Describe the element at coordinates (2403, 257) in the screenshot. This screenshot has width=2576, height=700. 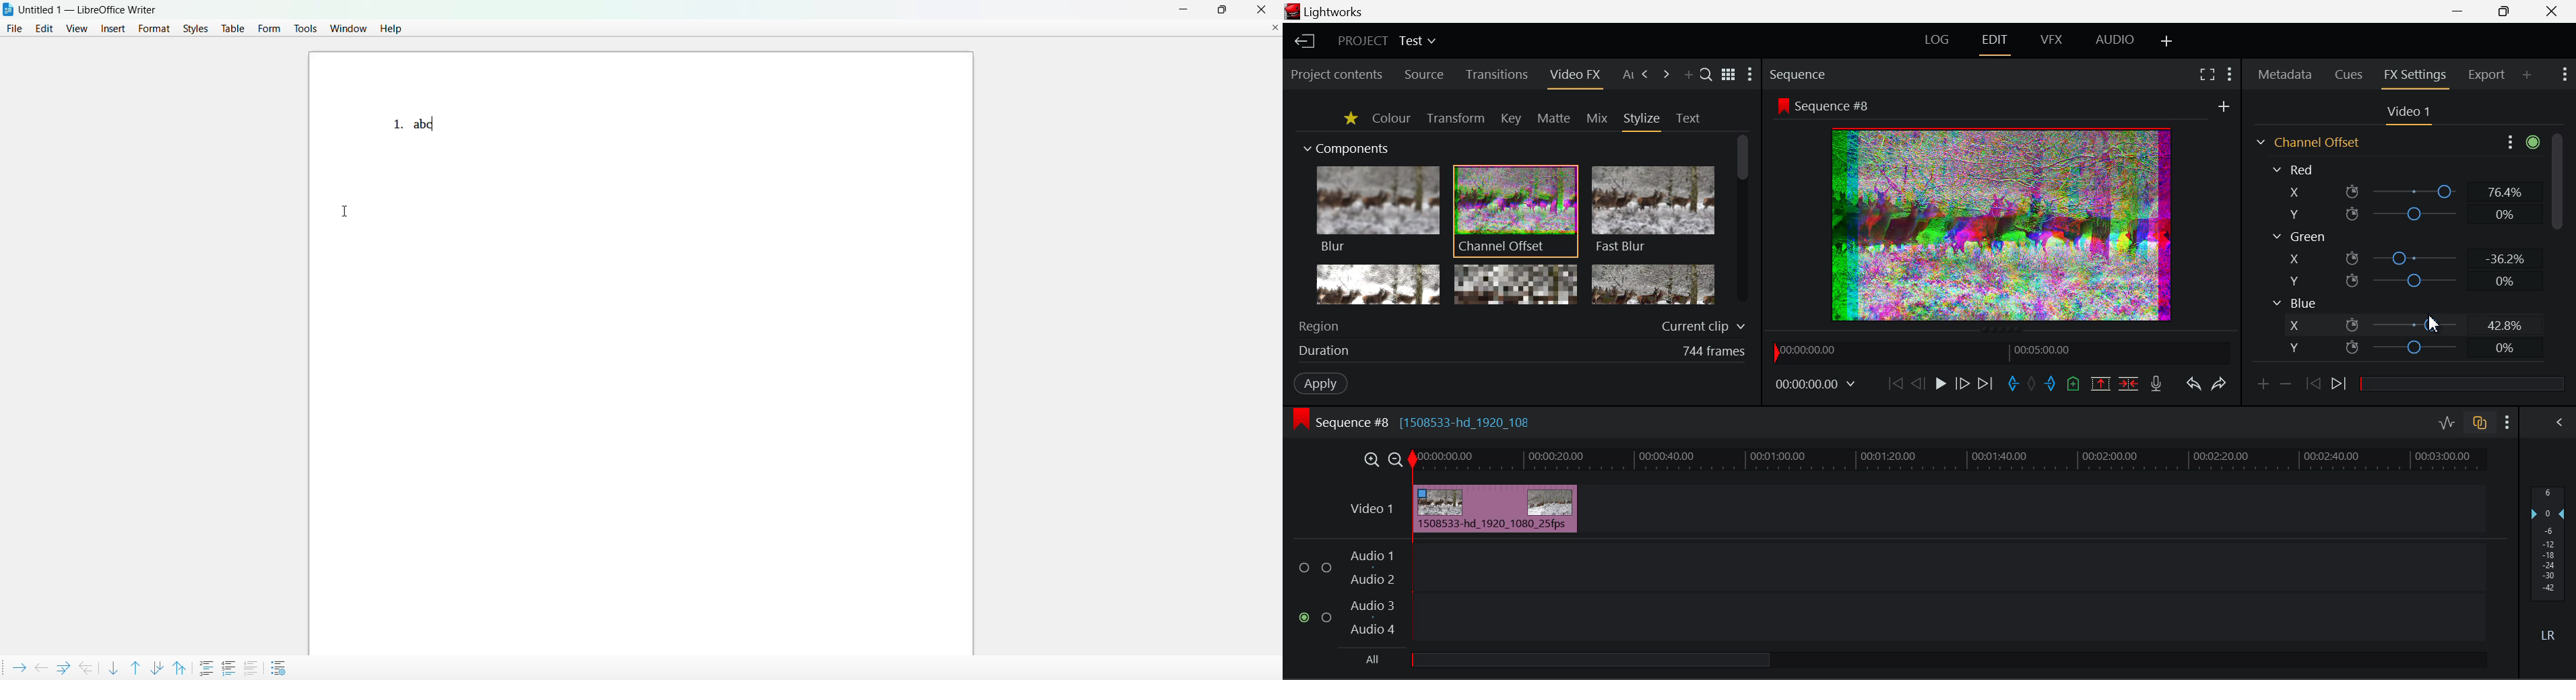
I see `Green X` at that location.